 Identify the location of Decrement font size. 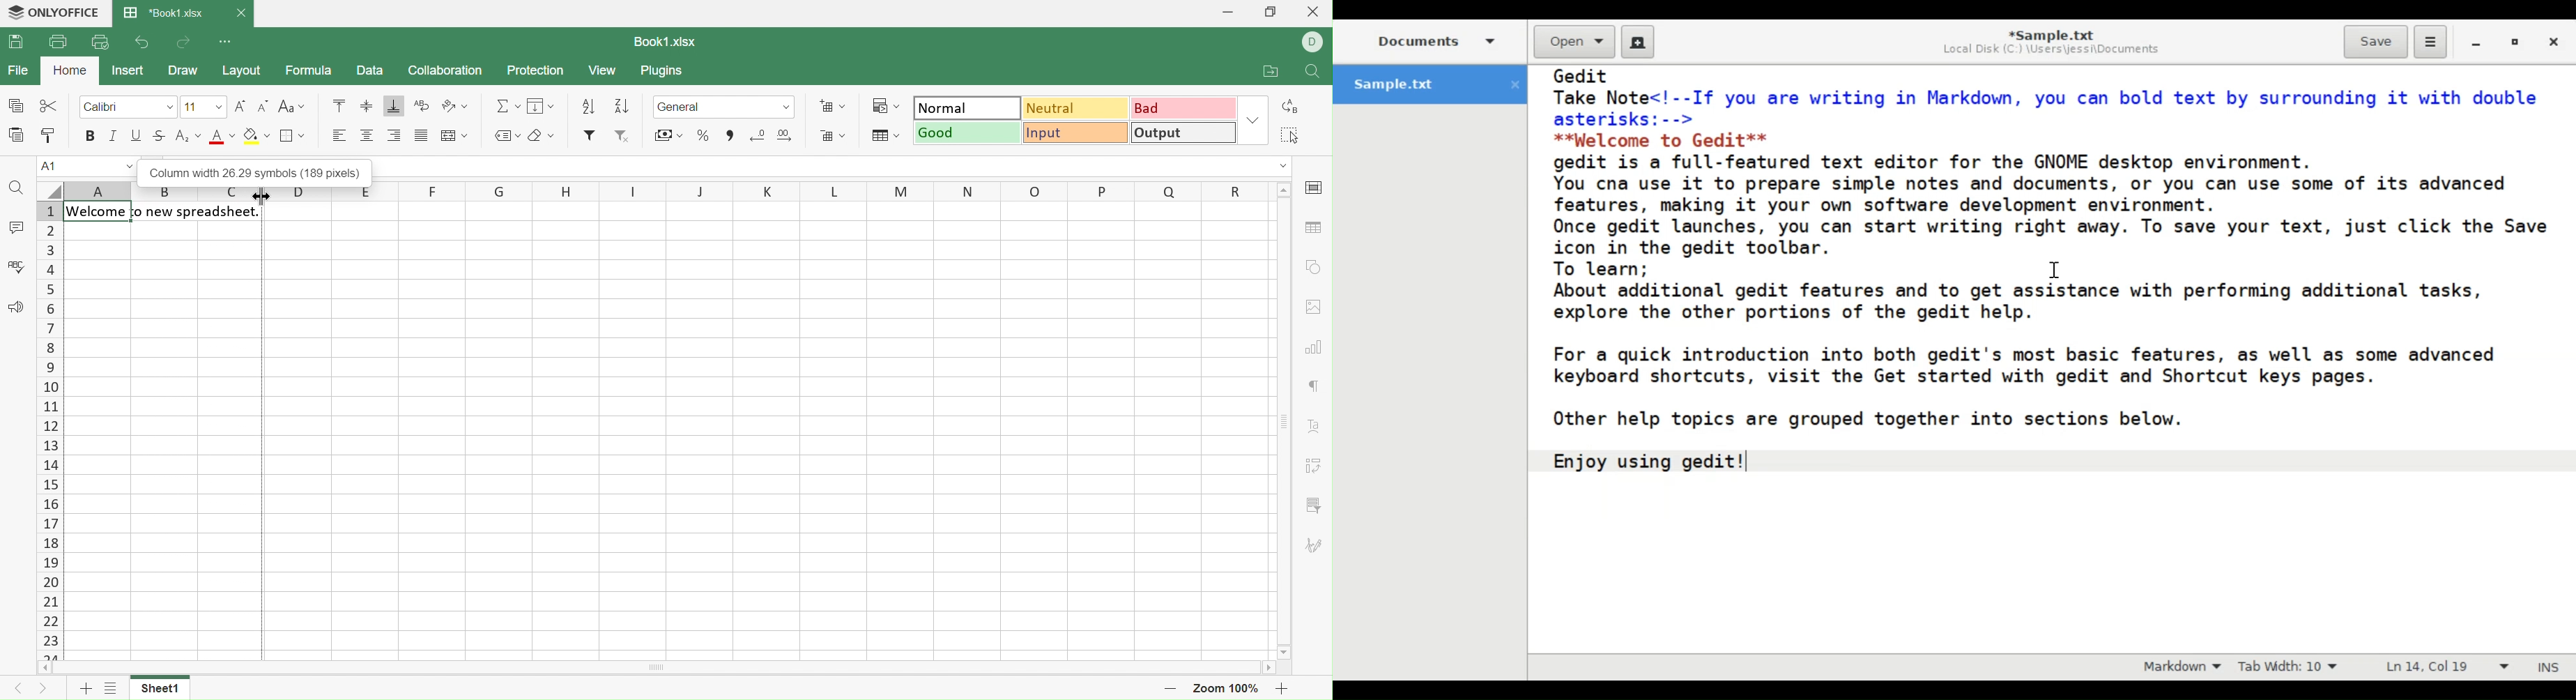
(263, 106).